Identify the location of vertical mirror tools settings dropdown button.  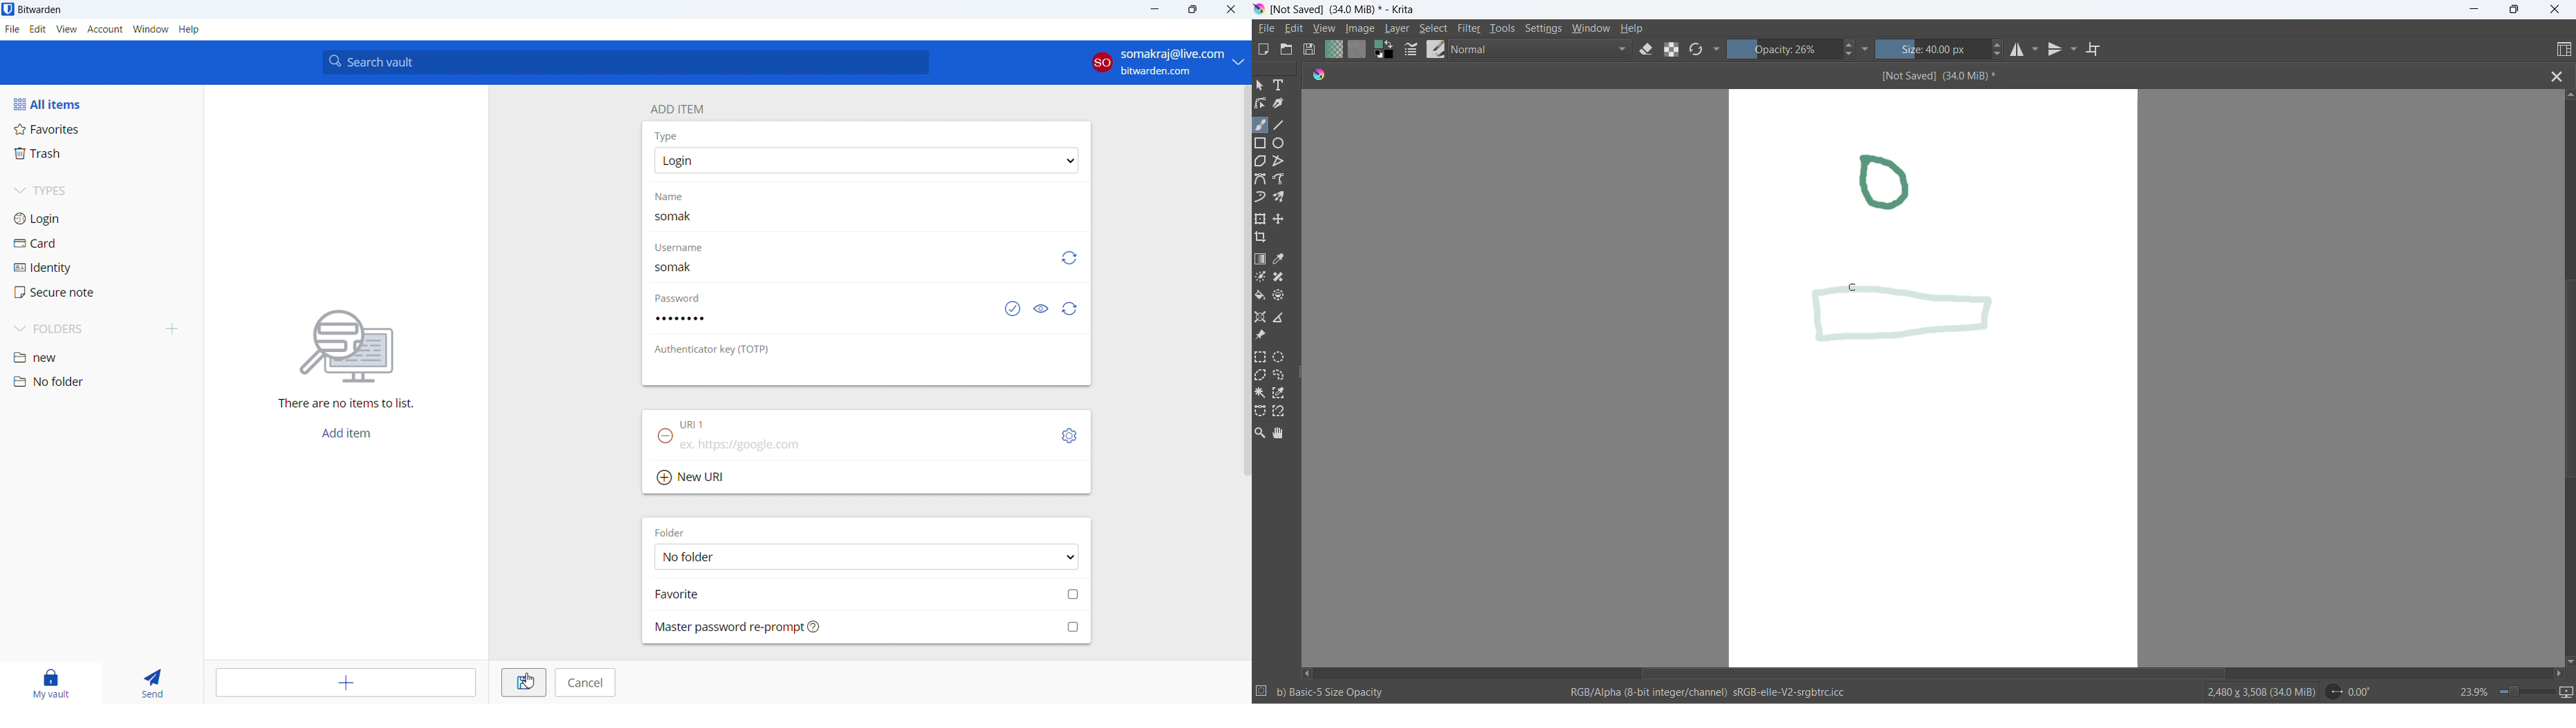
(2075, 50).